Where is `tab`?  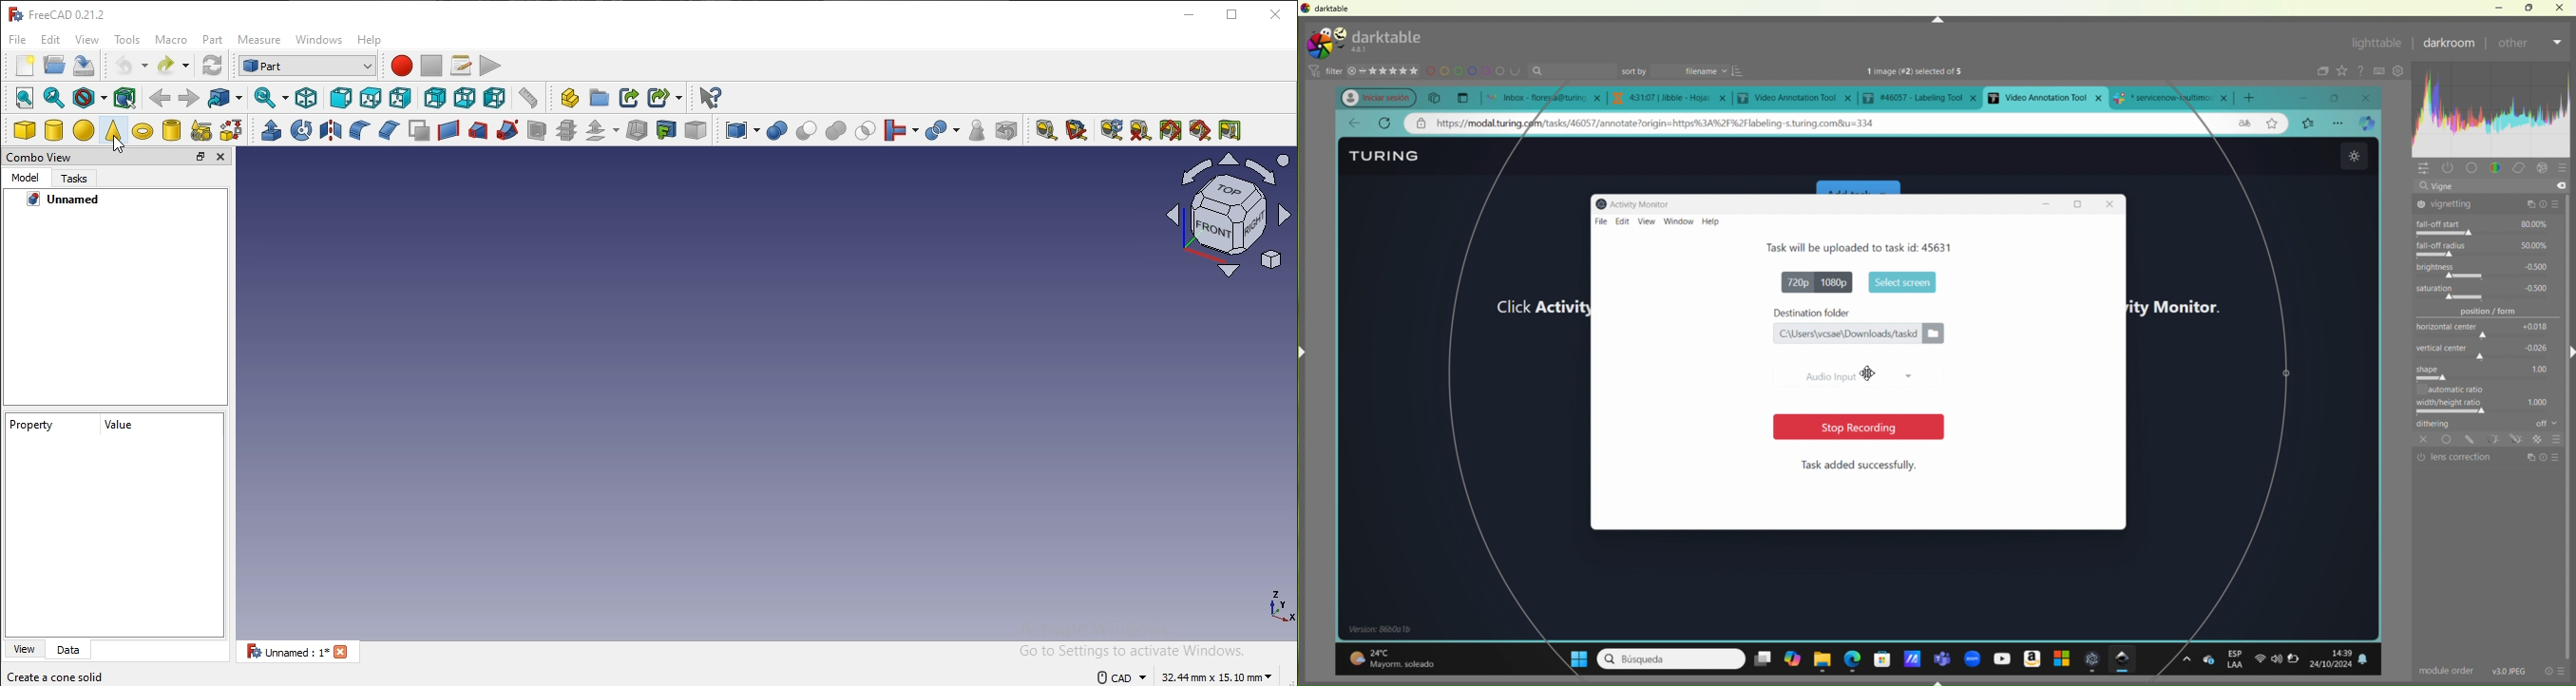
tab is located at coordinates (1673, 98).